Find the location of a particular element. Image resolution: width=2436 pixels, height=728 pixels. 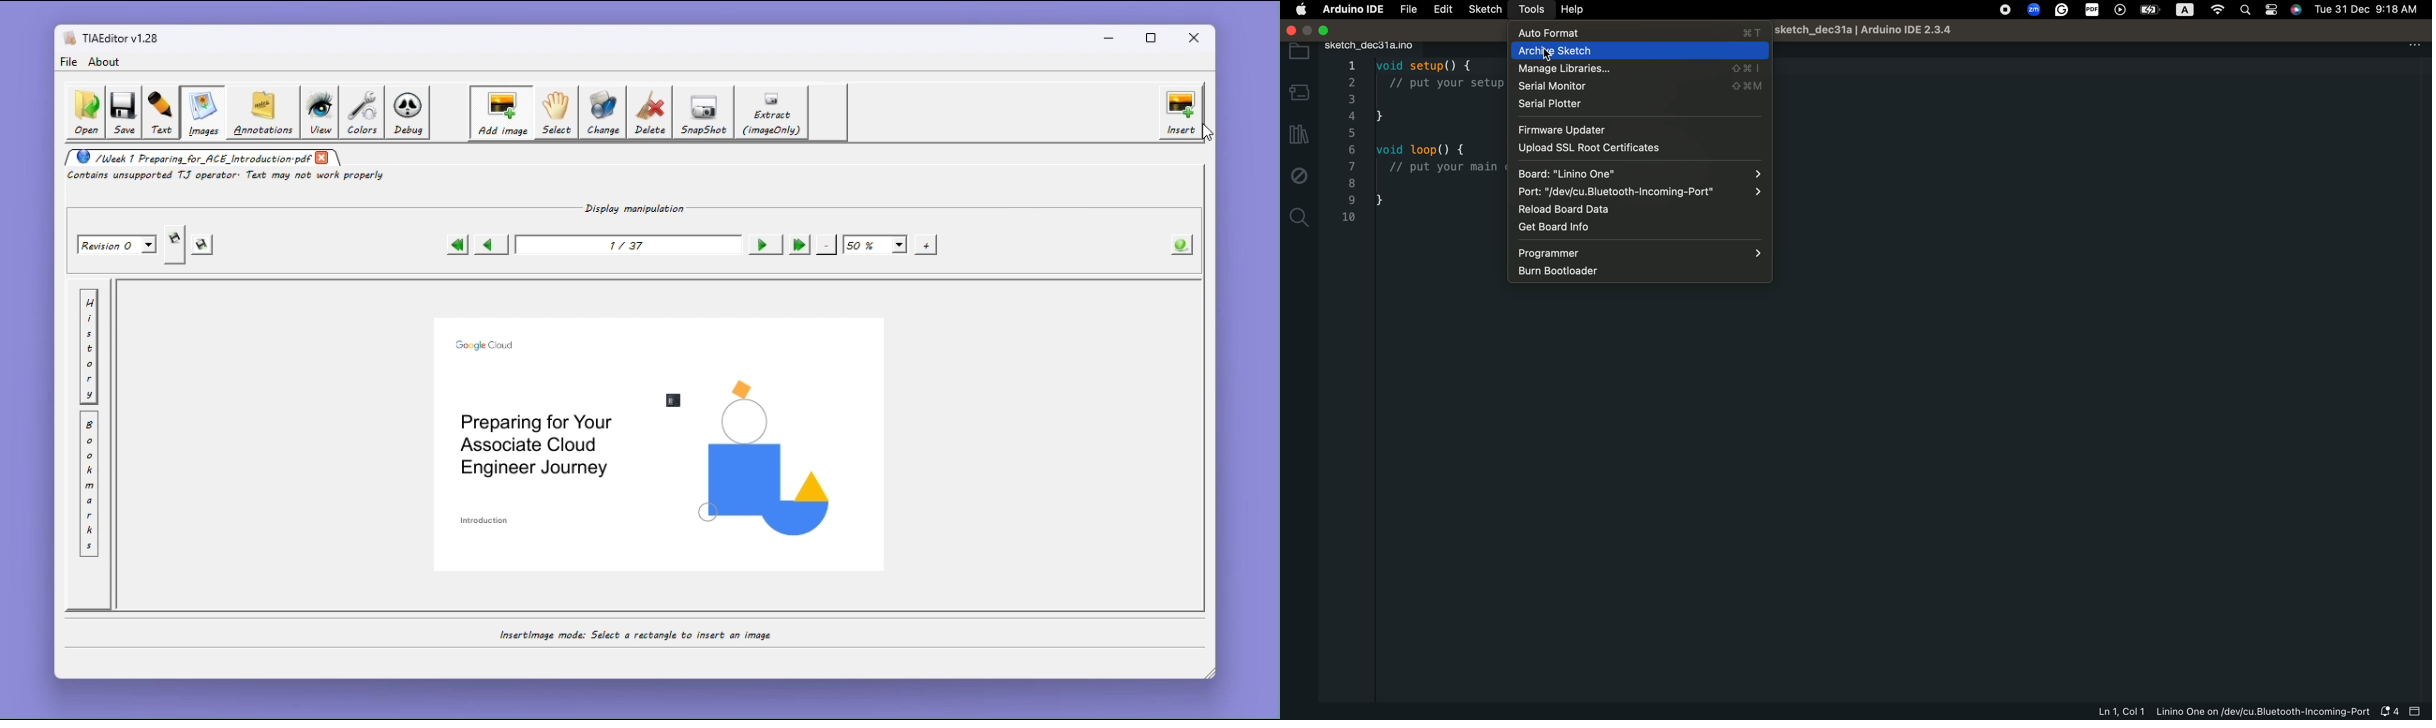

time and hour is located at coordinates (2369, 9).